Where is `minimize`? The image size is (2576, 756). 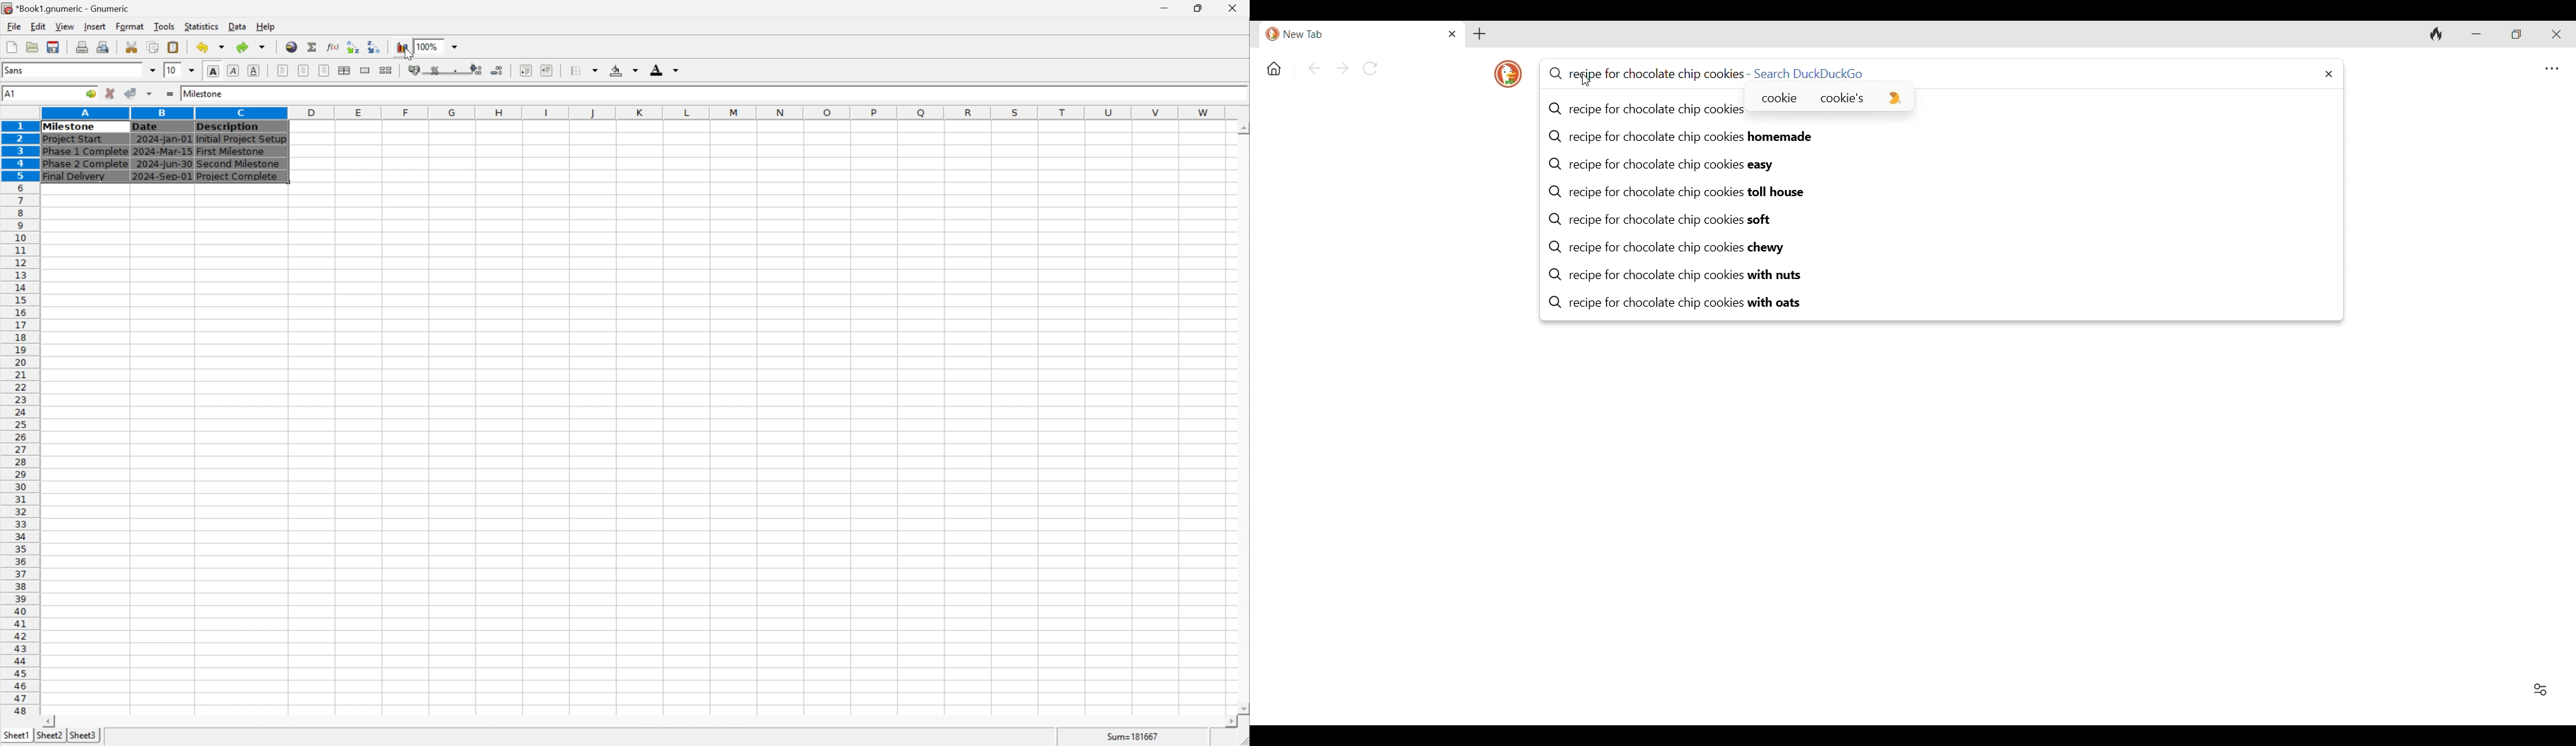
minimize is located at coordinates (1172, 6).